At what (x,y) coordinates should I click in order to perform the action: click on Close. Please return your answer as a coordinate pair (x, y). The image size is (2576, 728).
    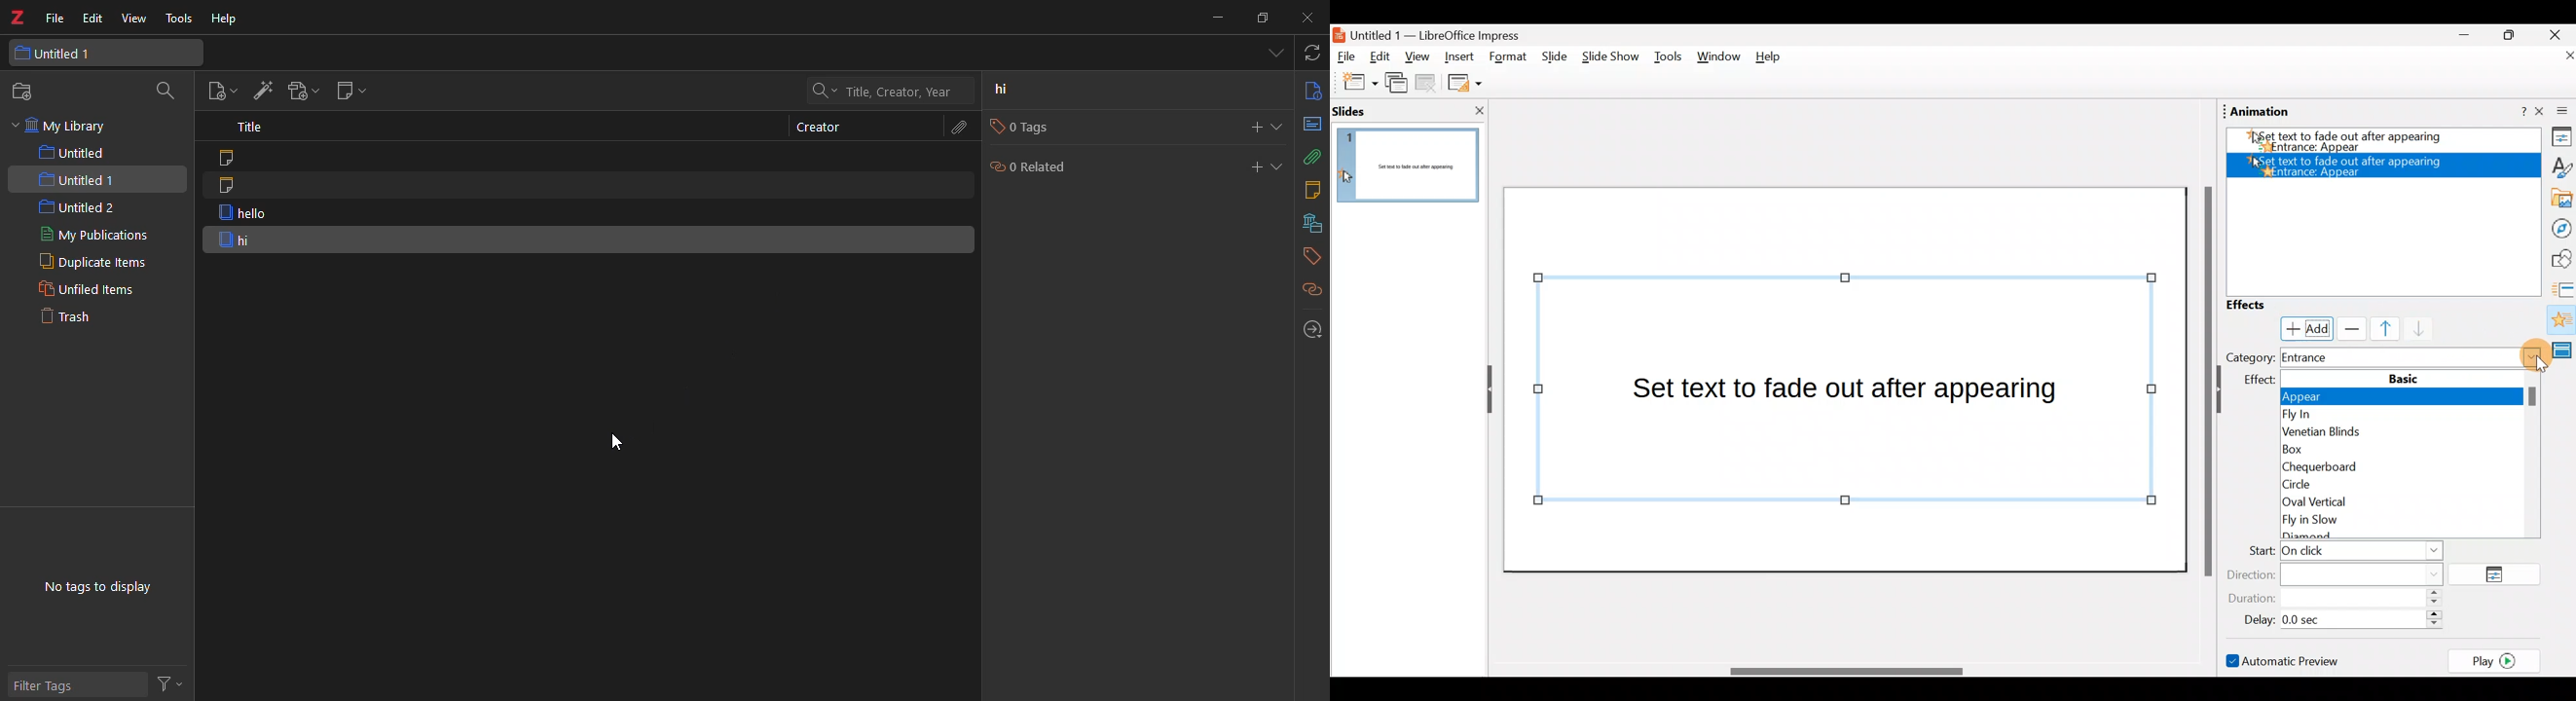
    Looking at the image, I should click on (2555, 34).